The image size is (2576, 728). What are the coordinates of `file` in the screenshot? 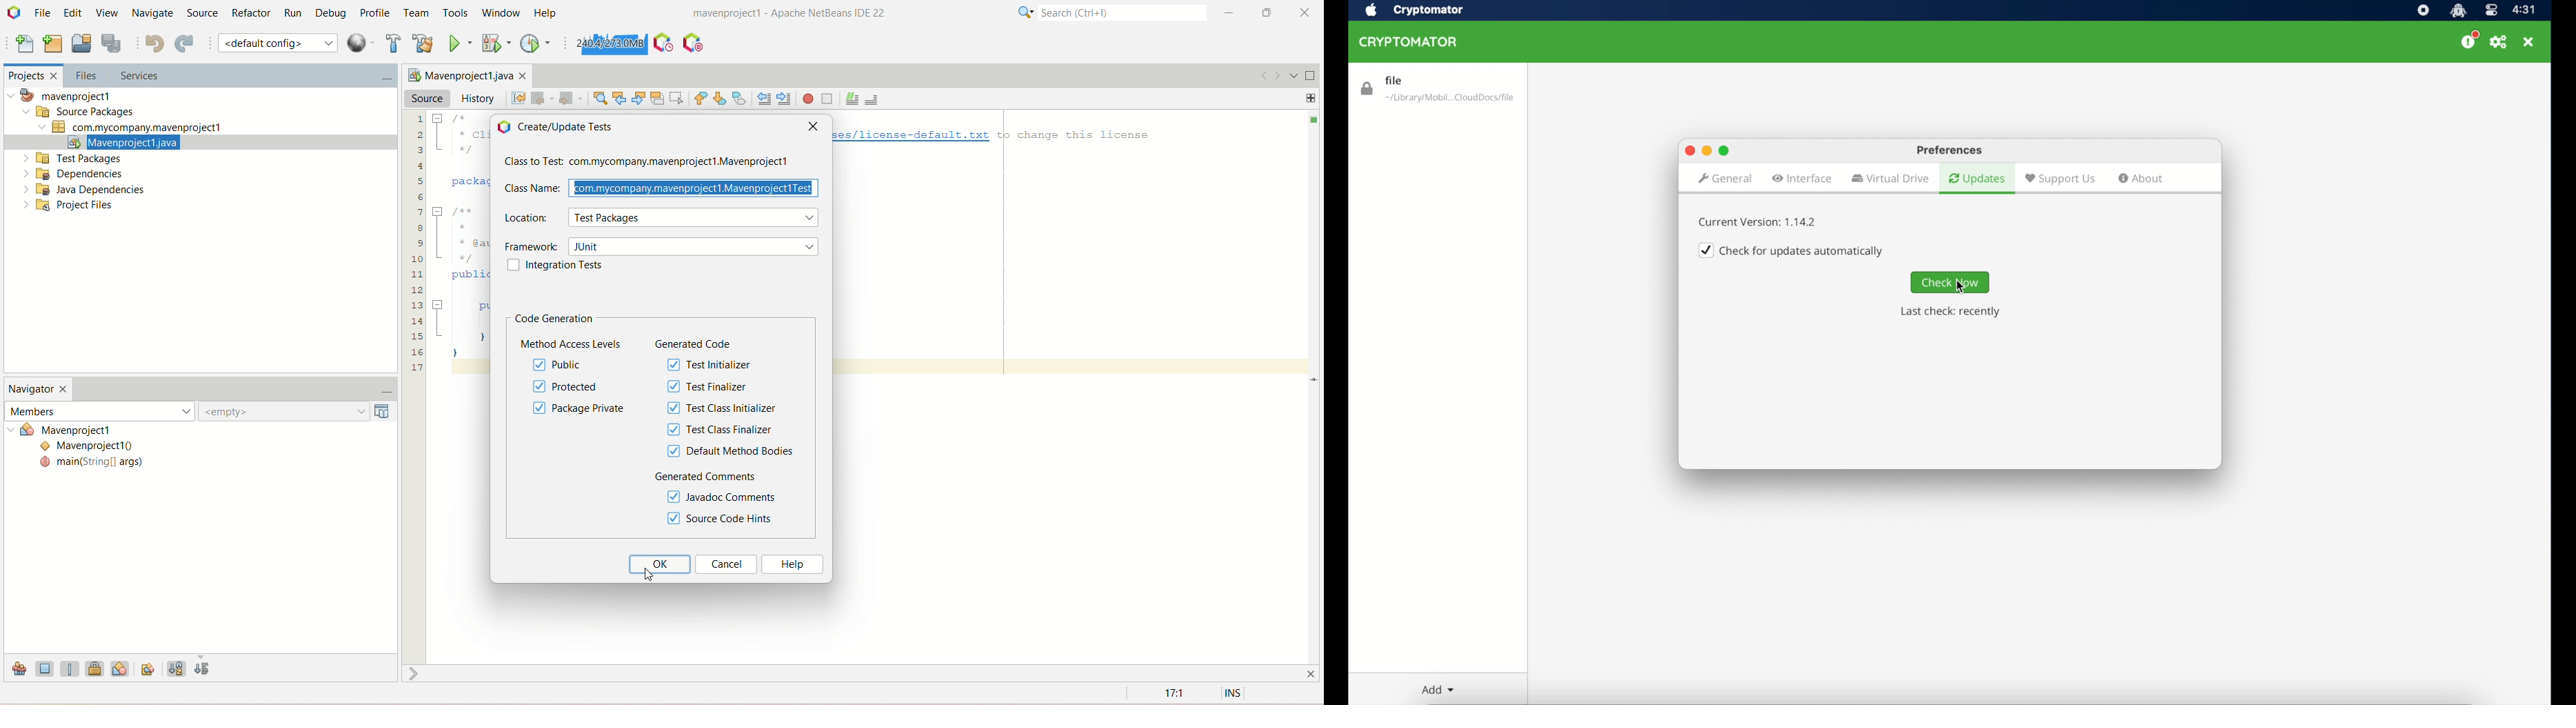 It's located at (1437, 89).